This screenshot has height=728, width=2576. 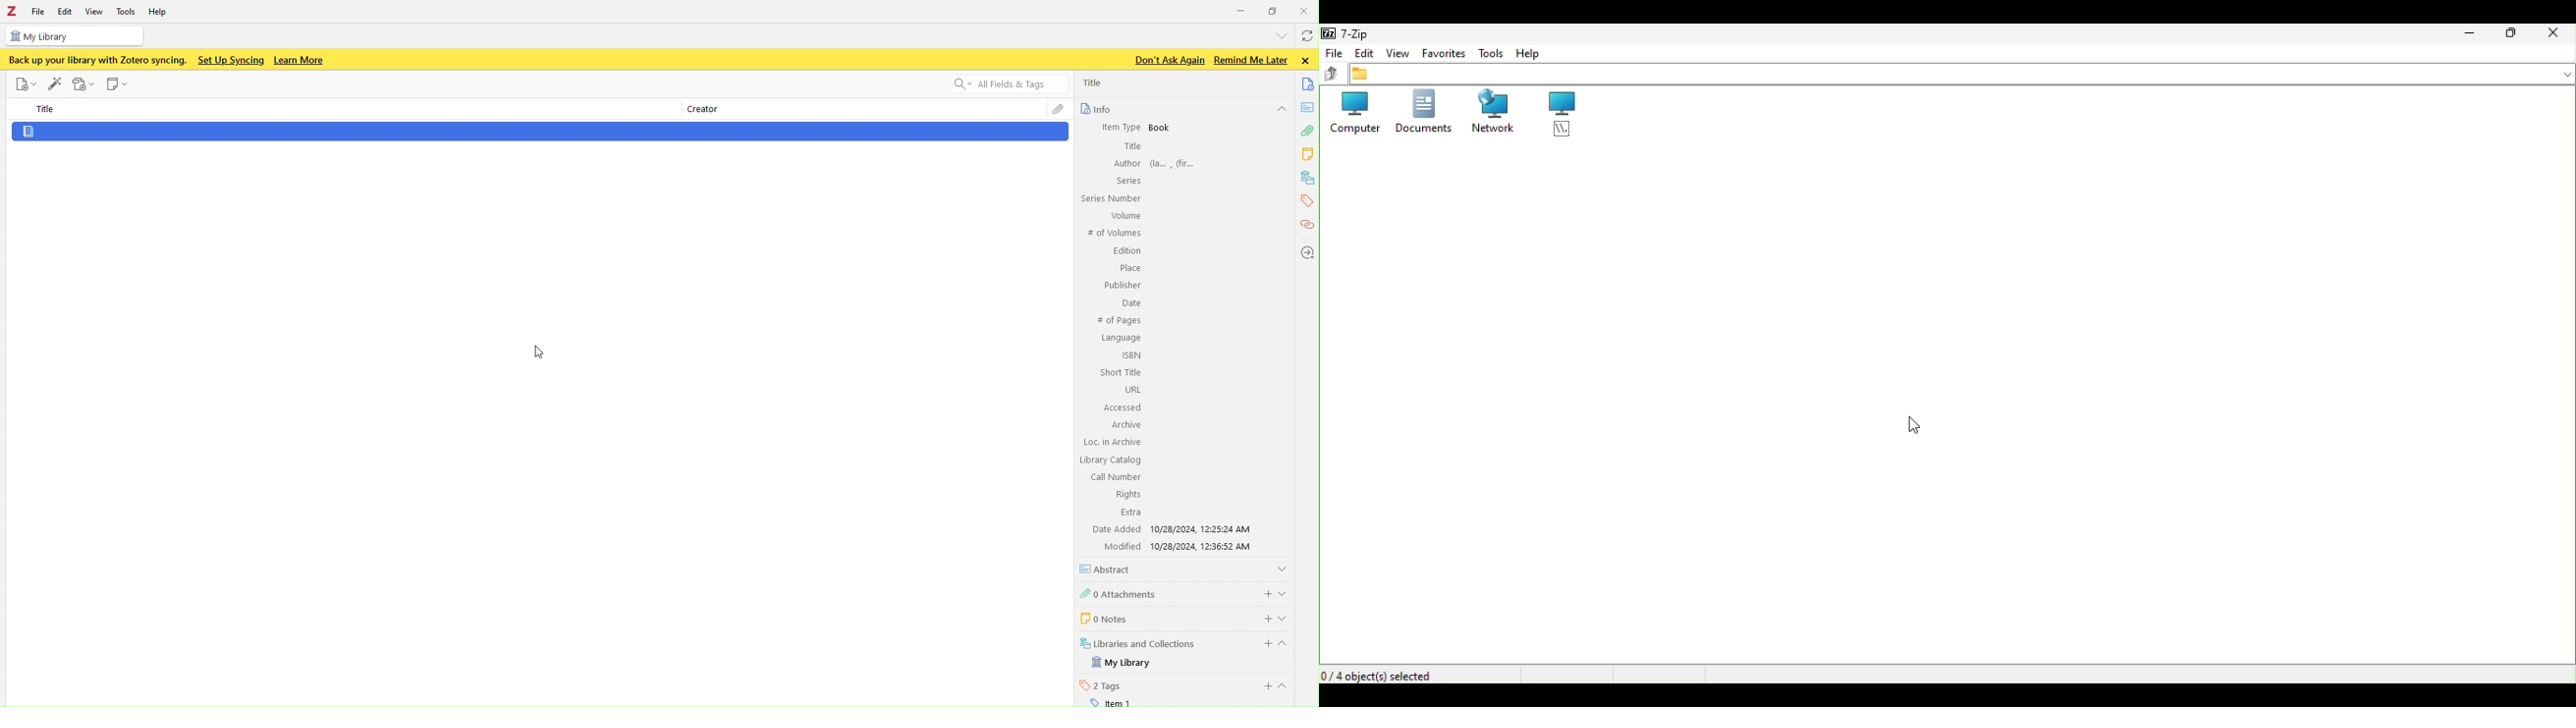 What do you see at coordinates (1113, 233) in the screenshot?
I see `# of Volumes` at bounding box center [1113, 233].